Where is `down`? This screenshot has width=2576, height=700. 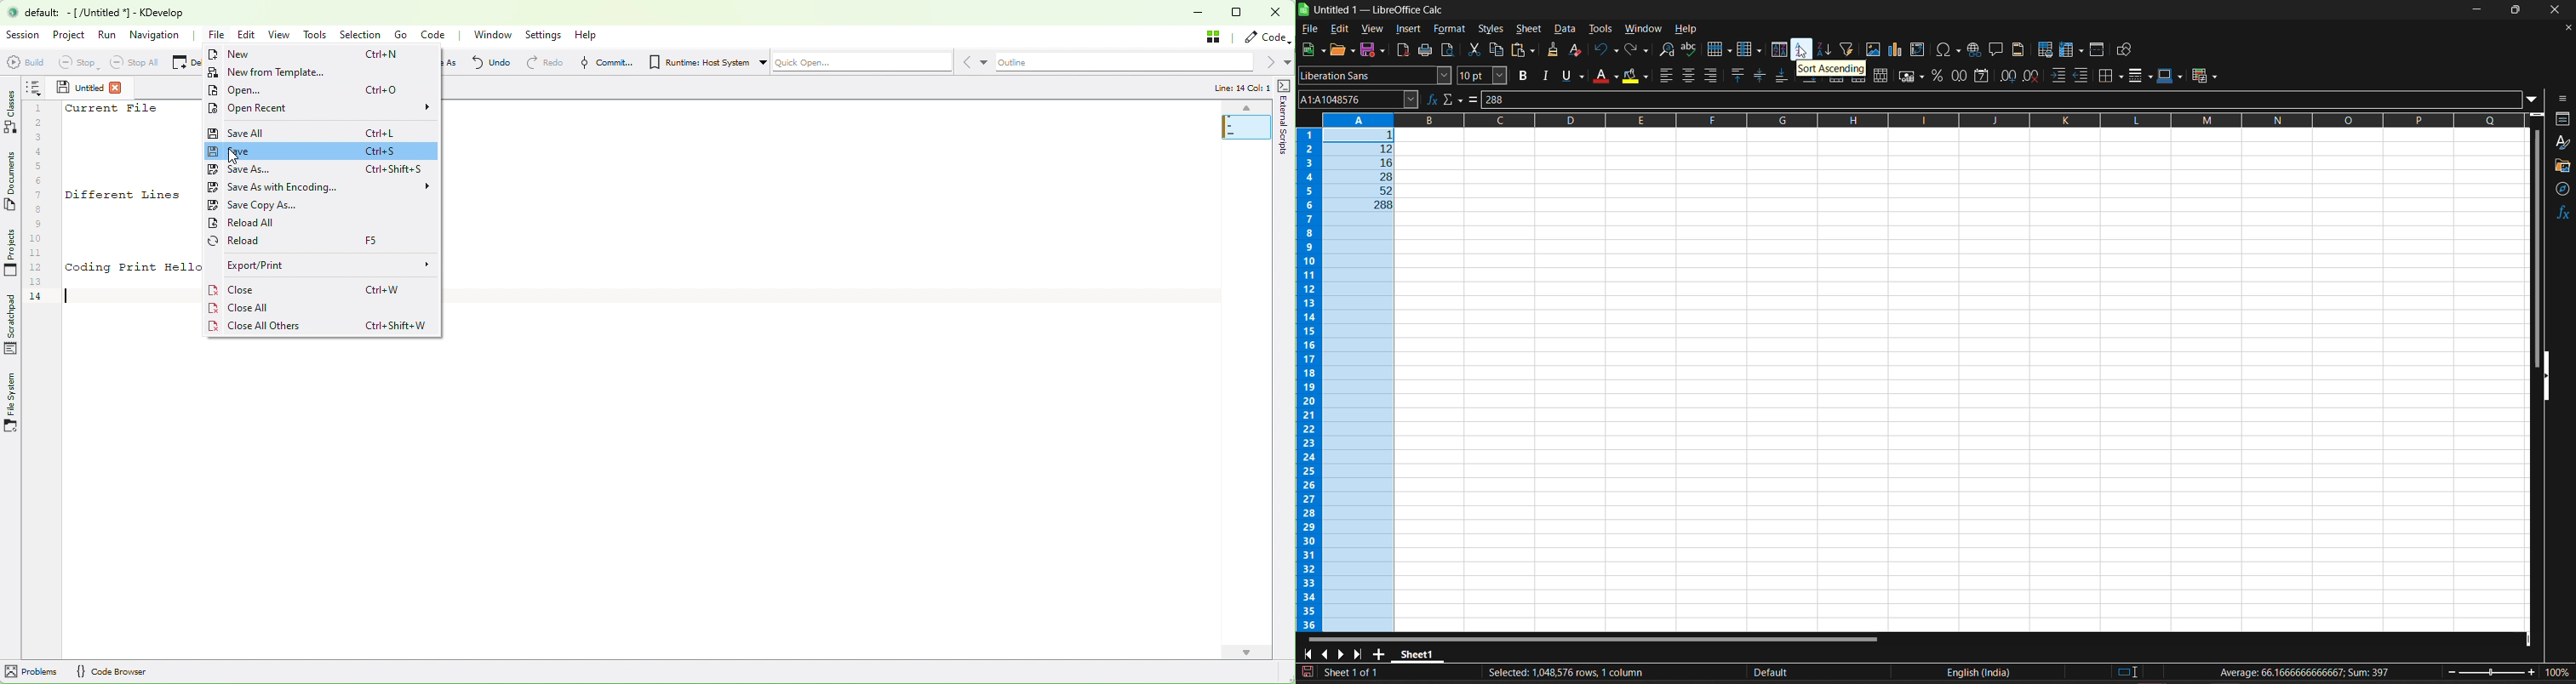
down is located at coordinates (1245, 653).